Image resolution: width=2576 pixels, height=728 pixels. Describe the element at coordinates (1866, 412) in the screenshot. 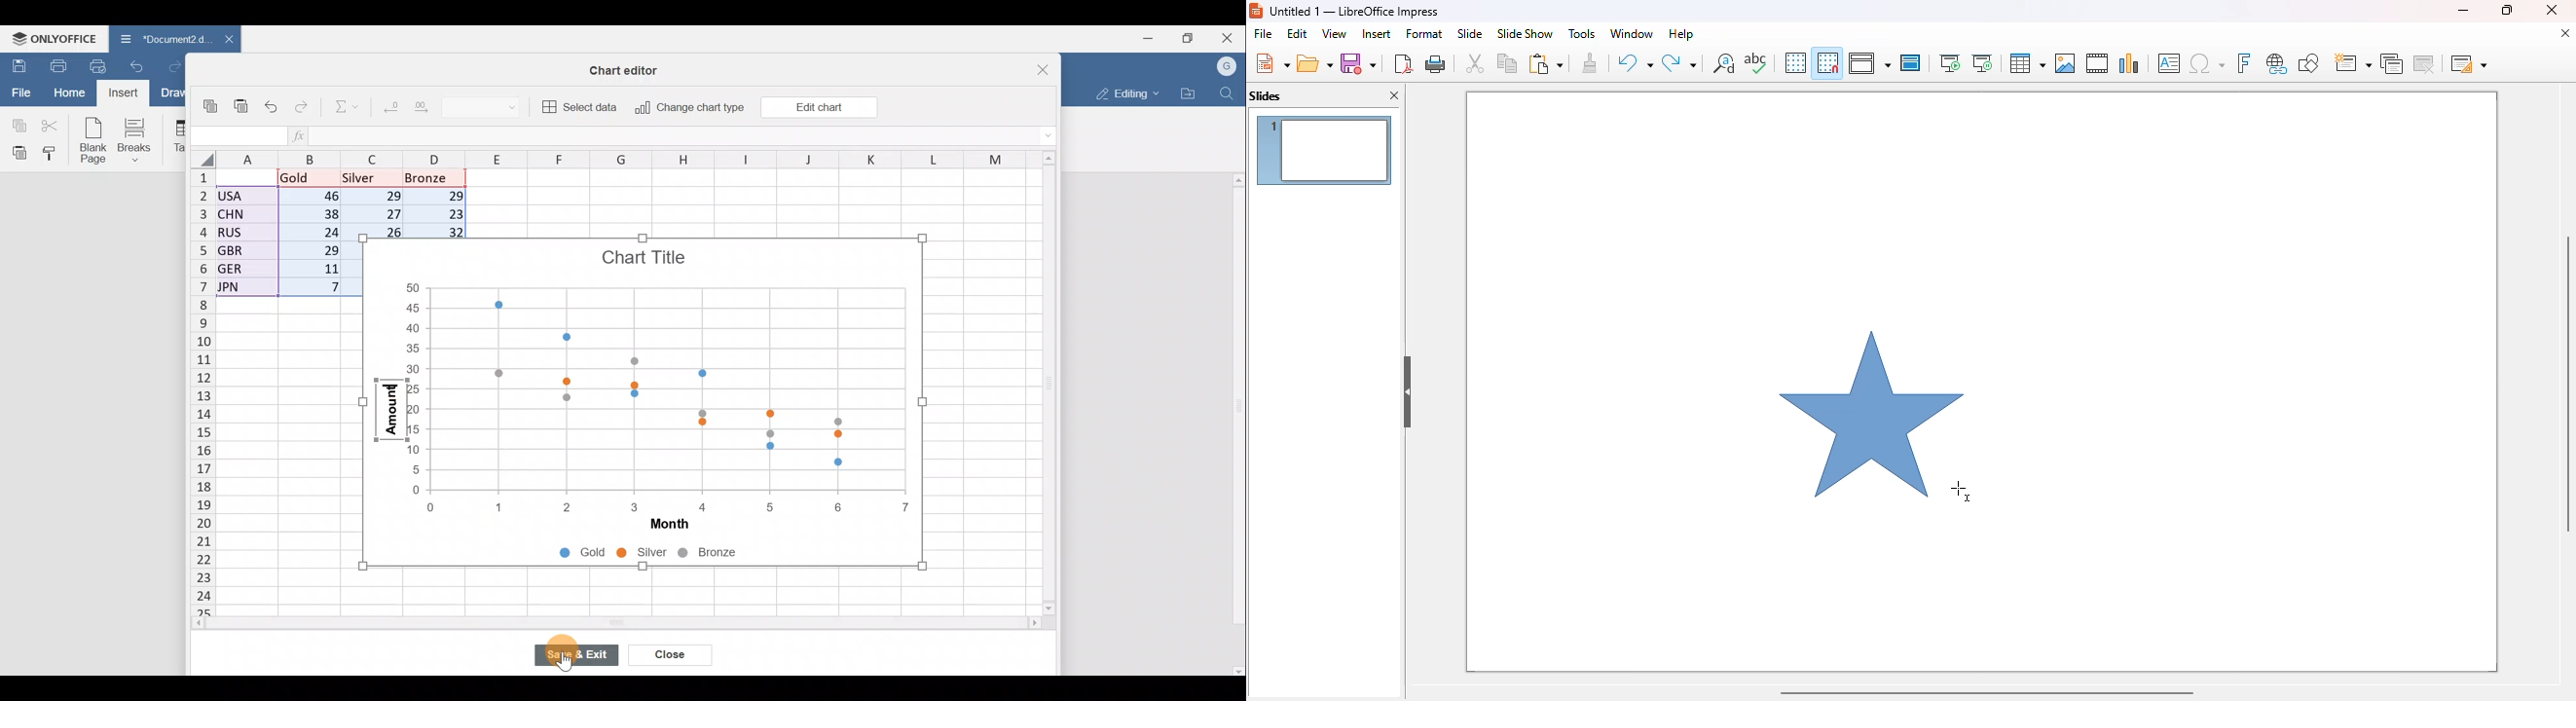

I see `shape` at that location.